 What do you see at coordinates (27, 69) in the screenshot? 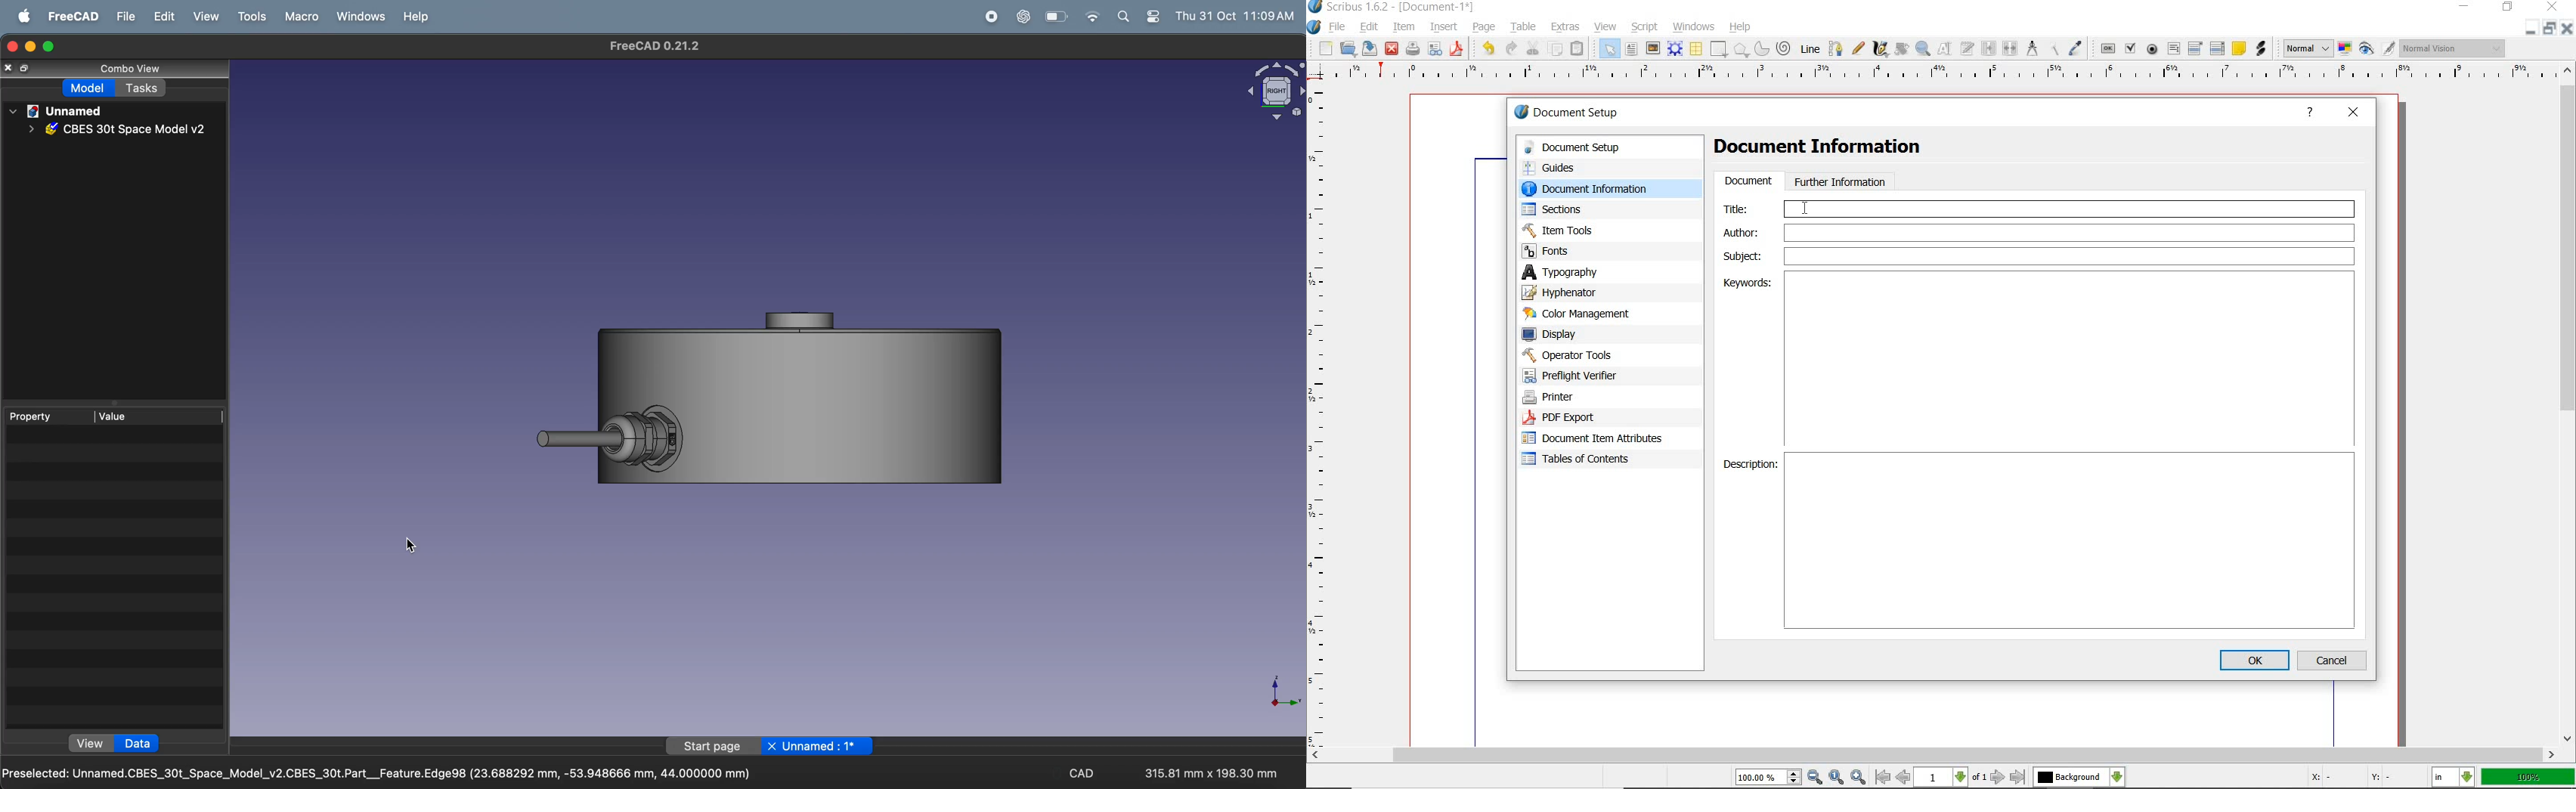
I see `copy` at bounding box center [27, 69].